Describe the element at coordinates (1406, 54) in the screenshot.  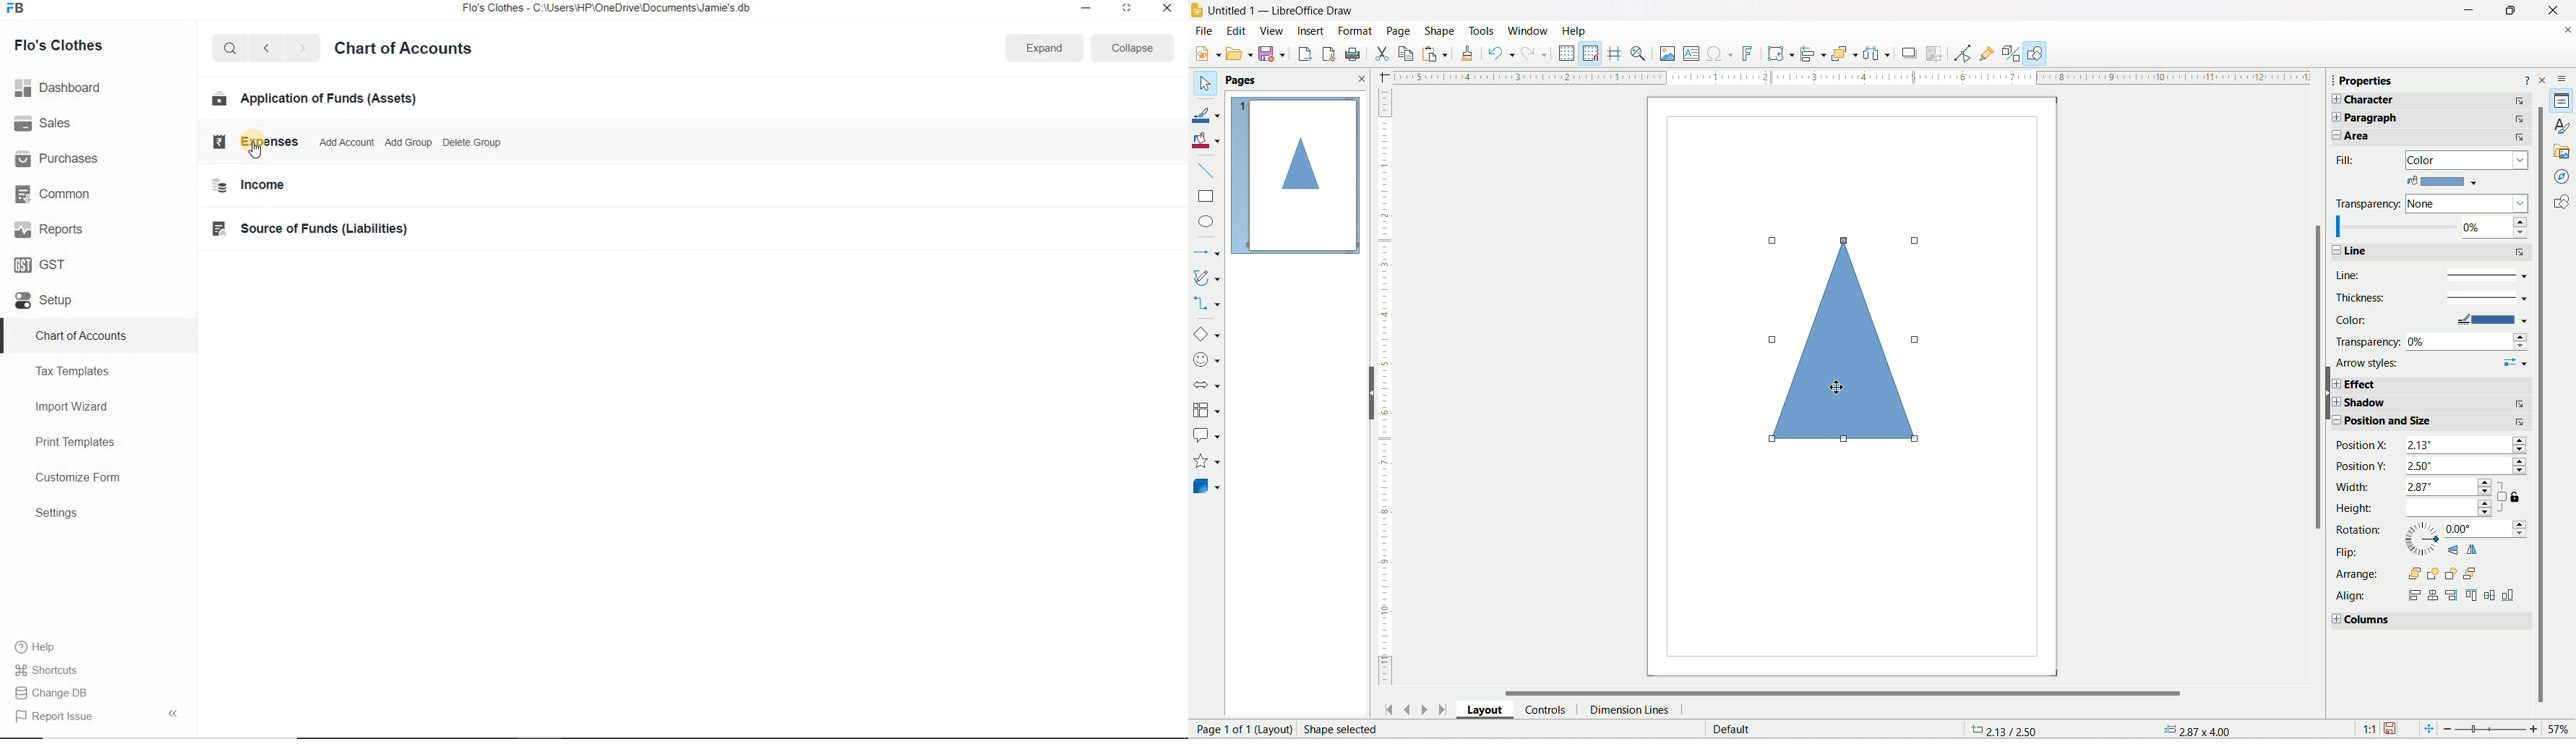
I see `Copy` at that location.